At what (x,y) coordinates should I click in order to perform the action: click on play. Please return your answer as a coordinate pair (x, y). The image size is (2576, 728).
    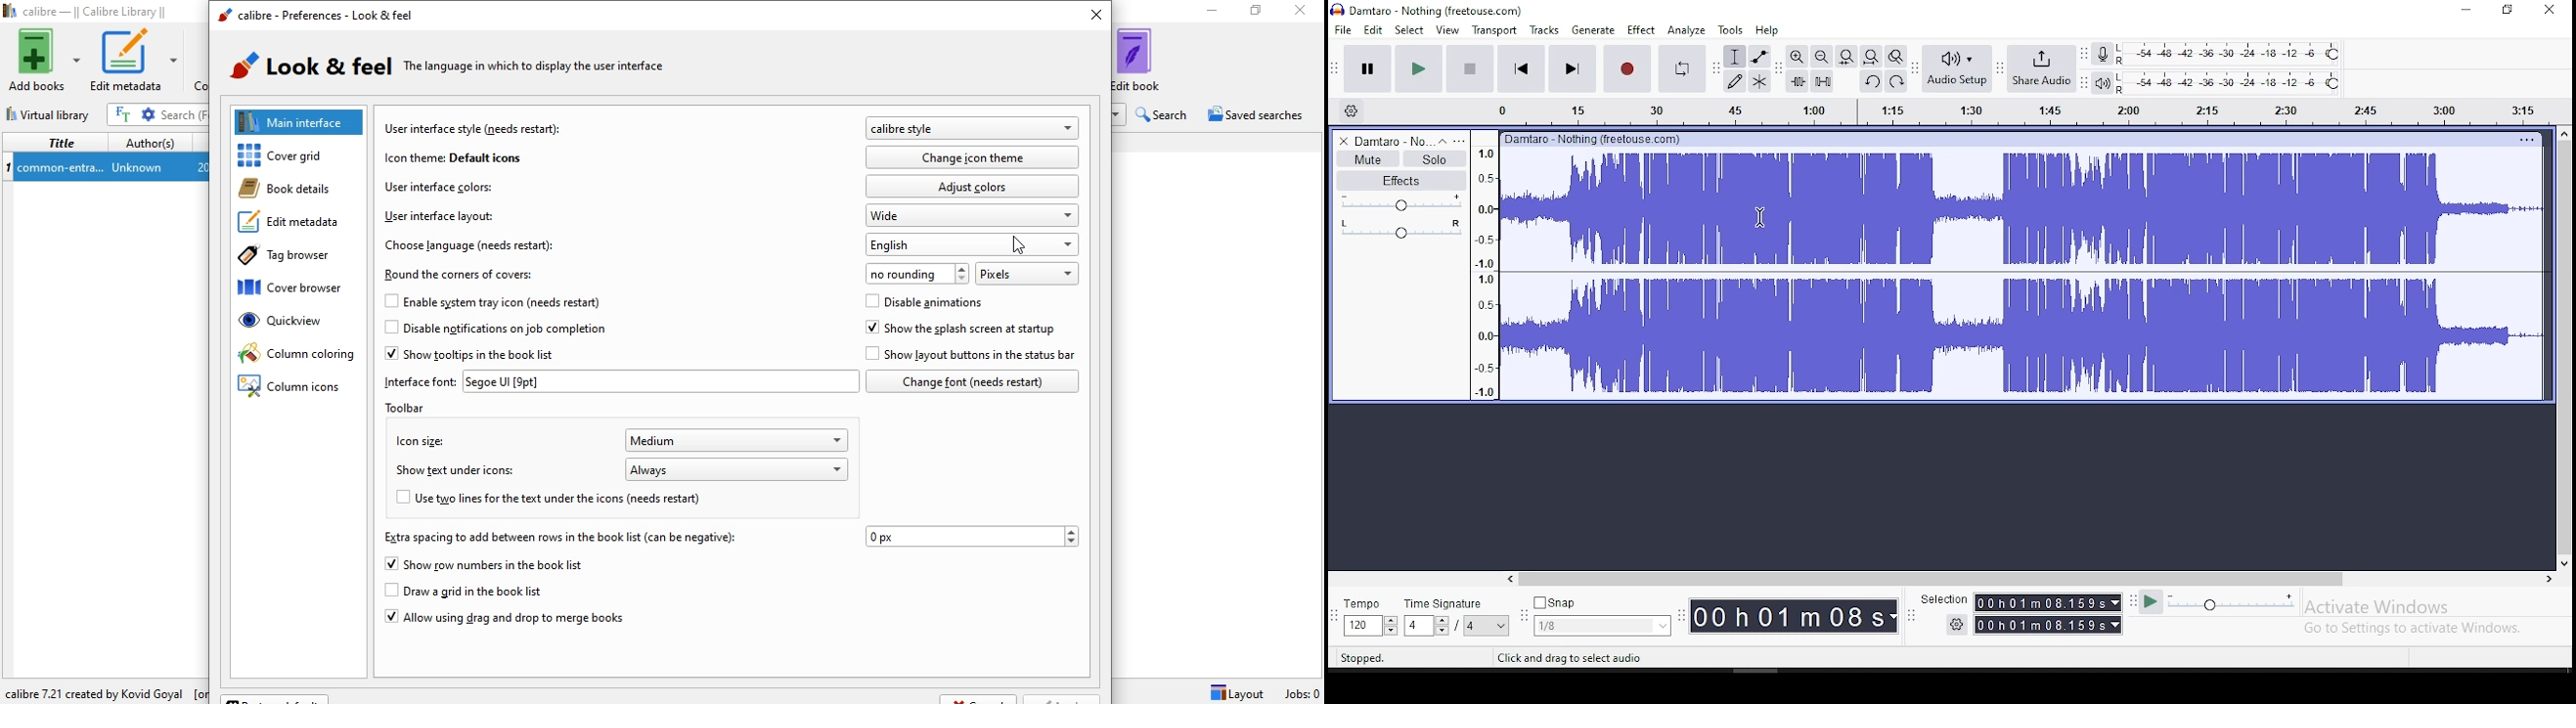
    Looking at the image, I should click on (2152, 604).